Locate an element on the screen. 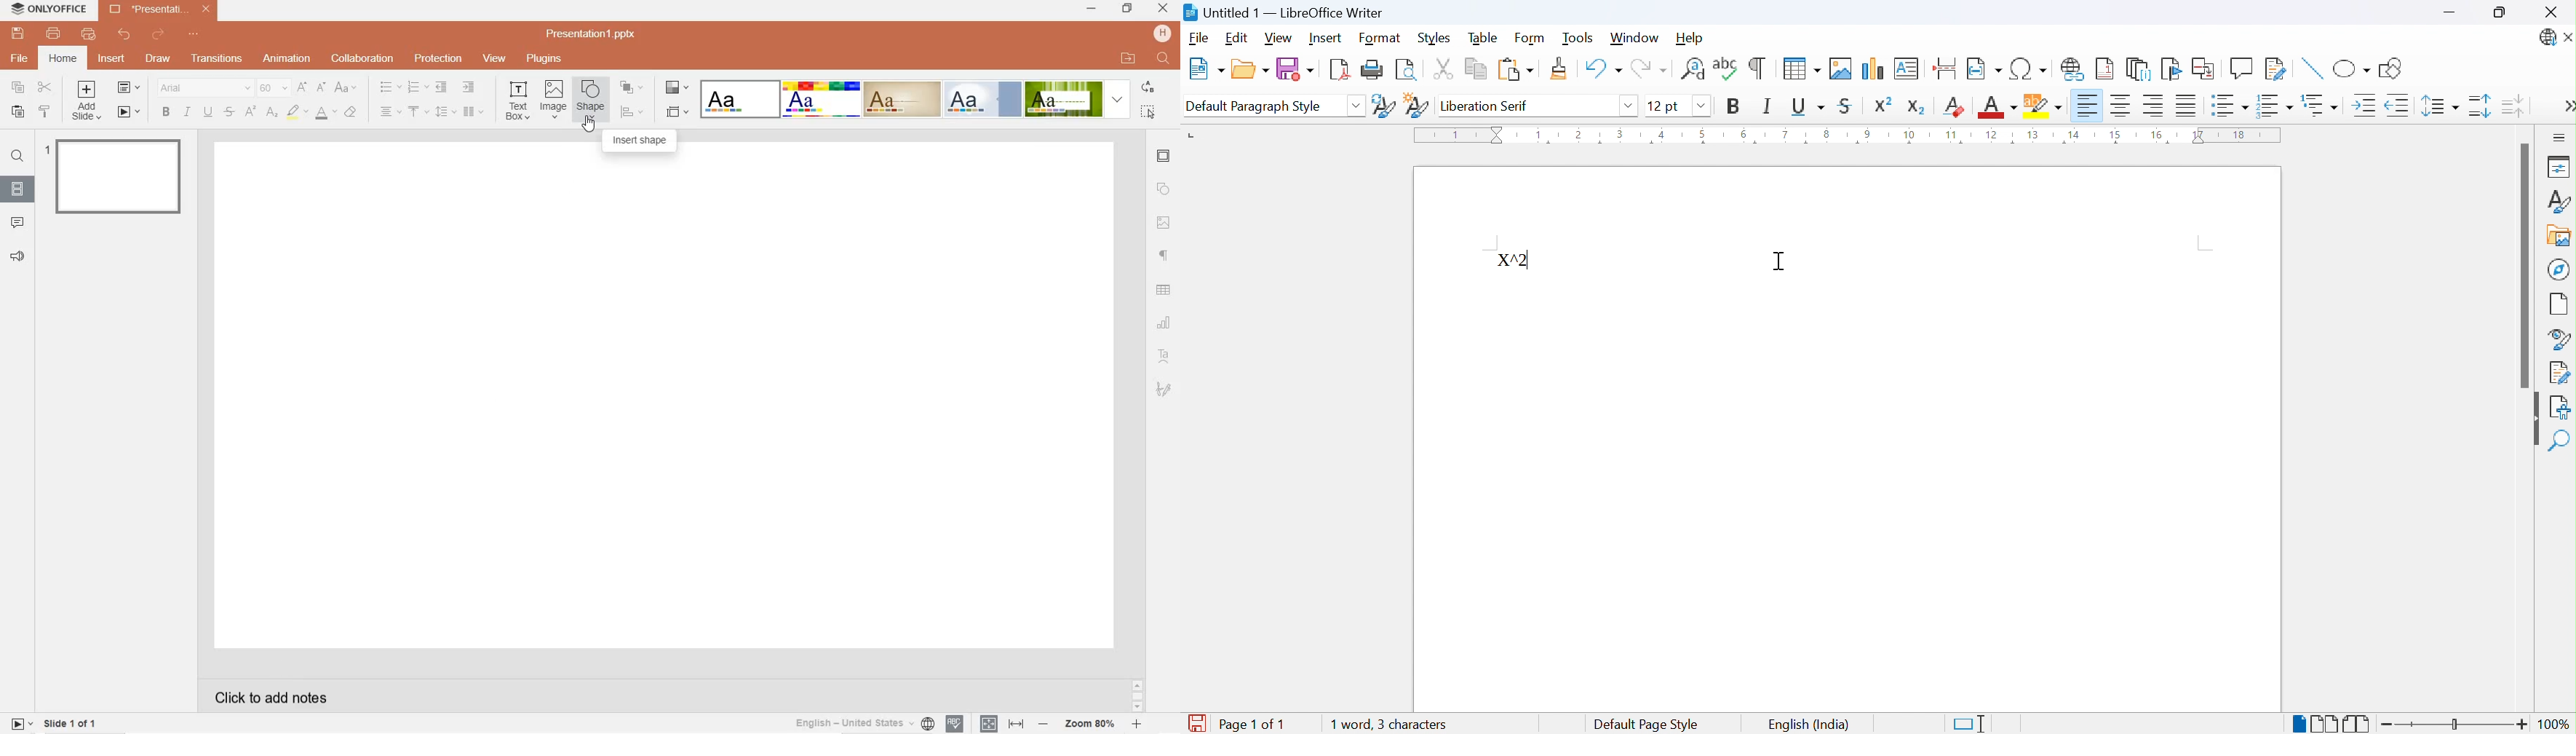  Insert text box is located at coordinates (1908, 68).